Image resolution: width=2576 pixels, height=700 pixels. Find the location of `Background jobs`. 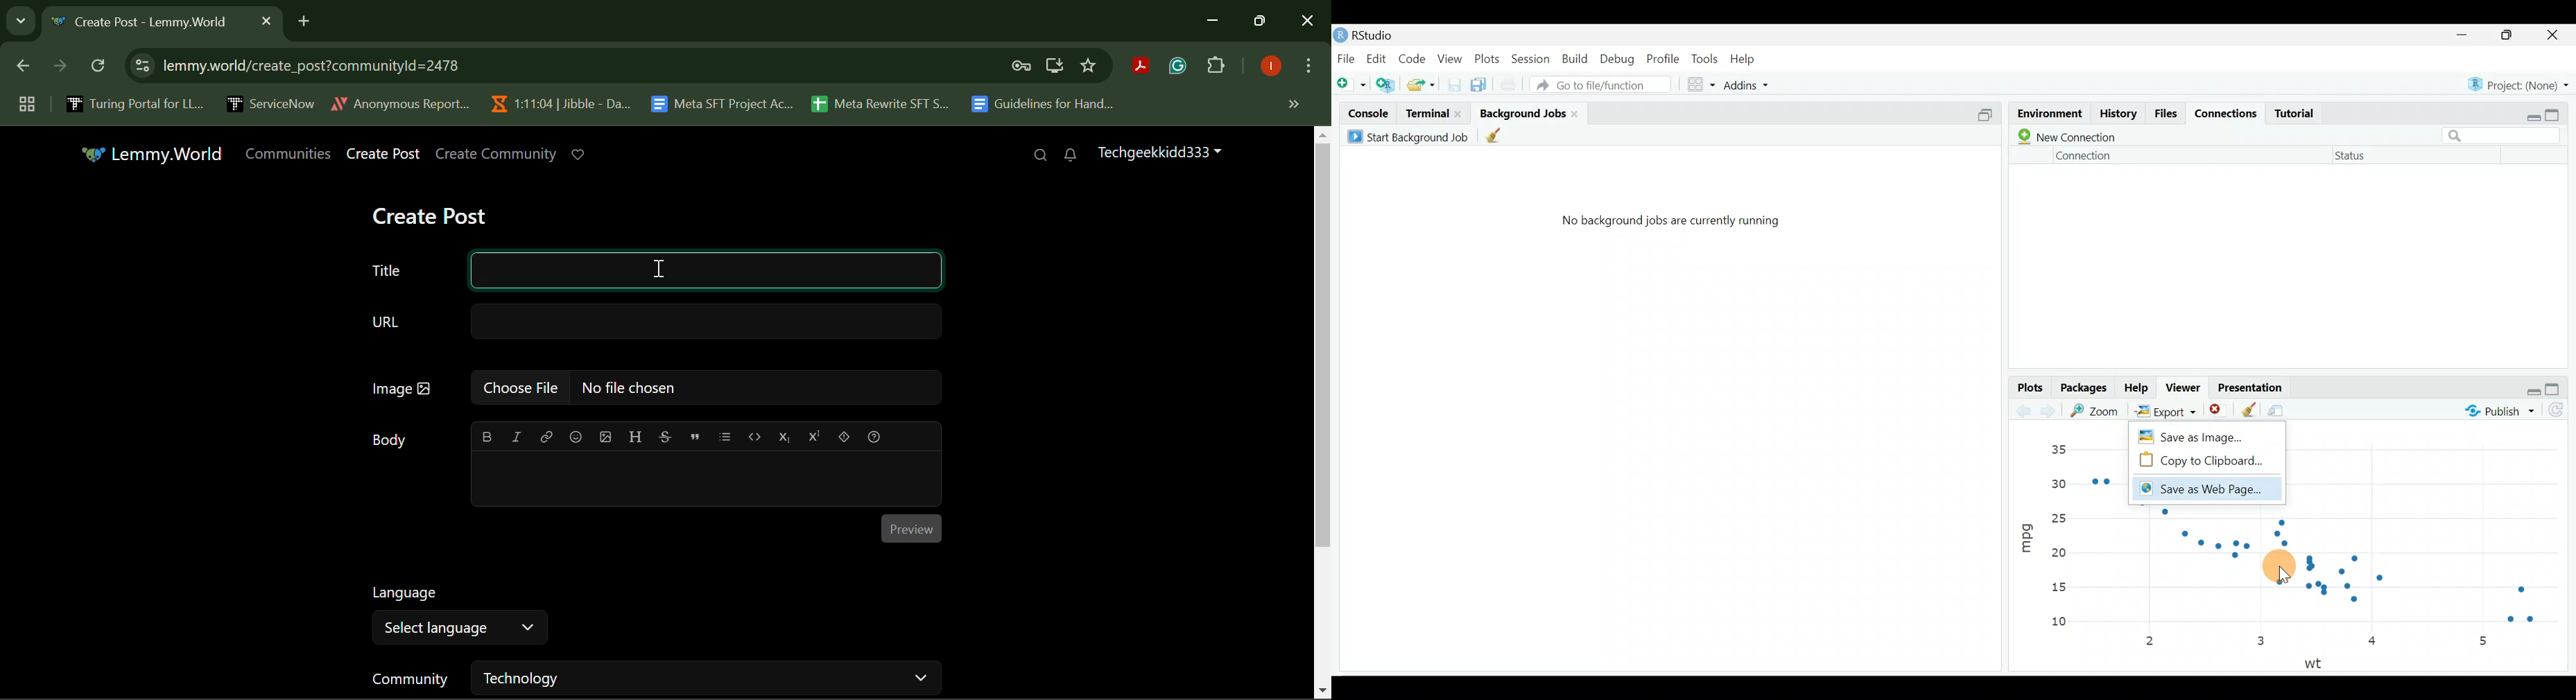

Background jobs is located at coordinates (1522, 109).